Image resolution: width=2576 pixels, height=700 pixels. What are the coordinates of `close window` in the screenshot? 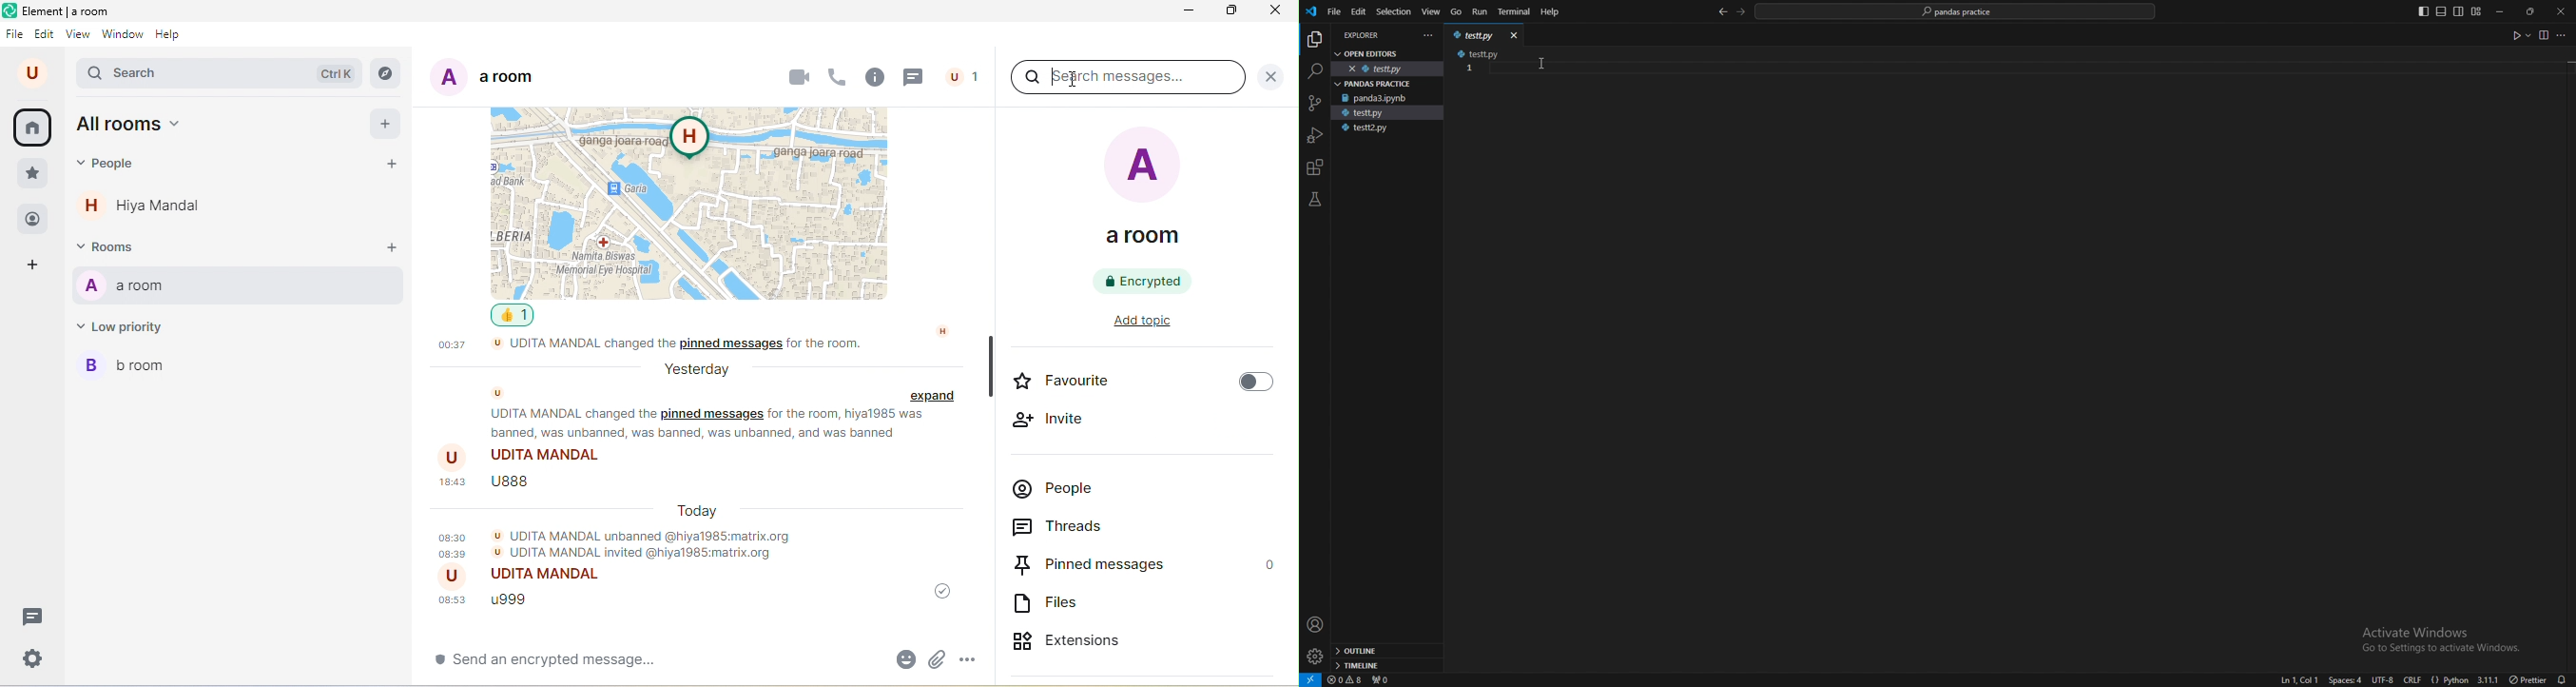 It's located at (1515, 35).